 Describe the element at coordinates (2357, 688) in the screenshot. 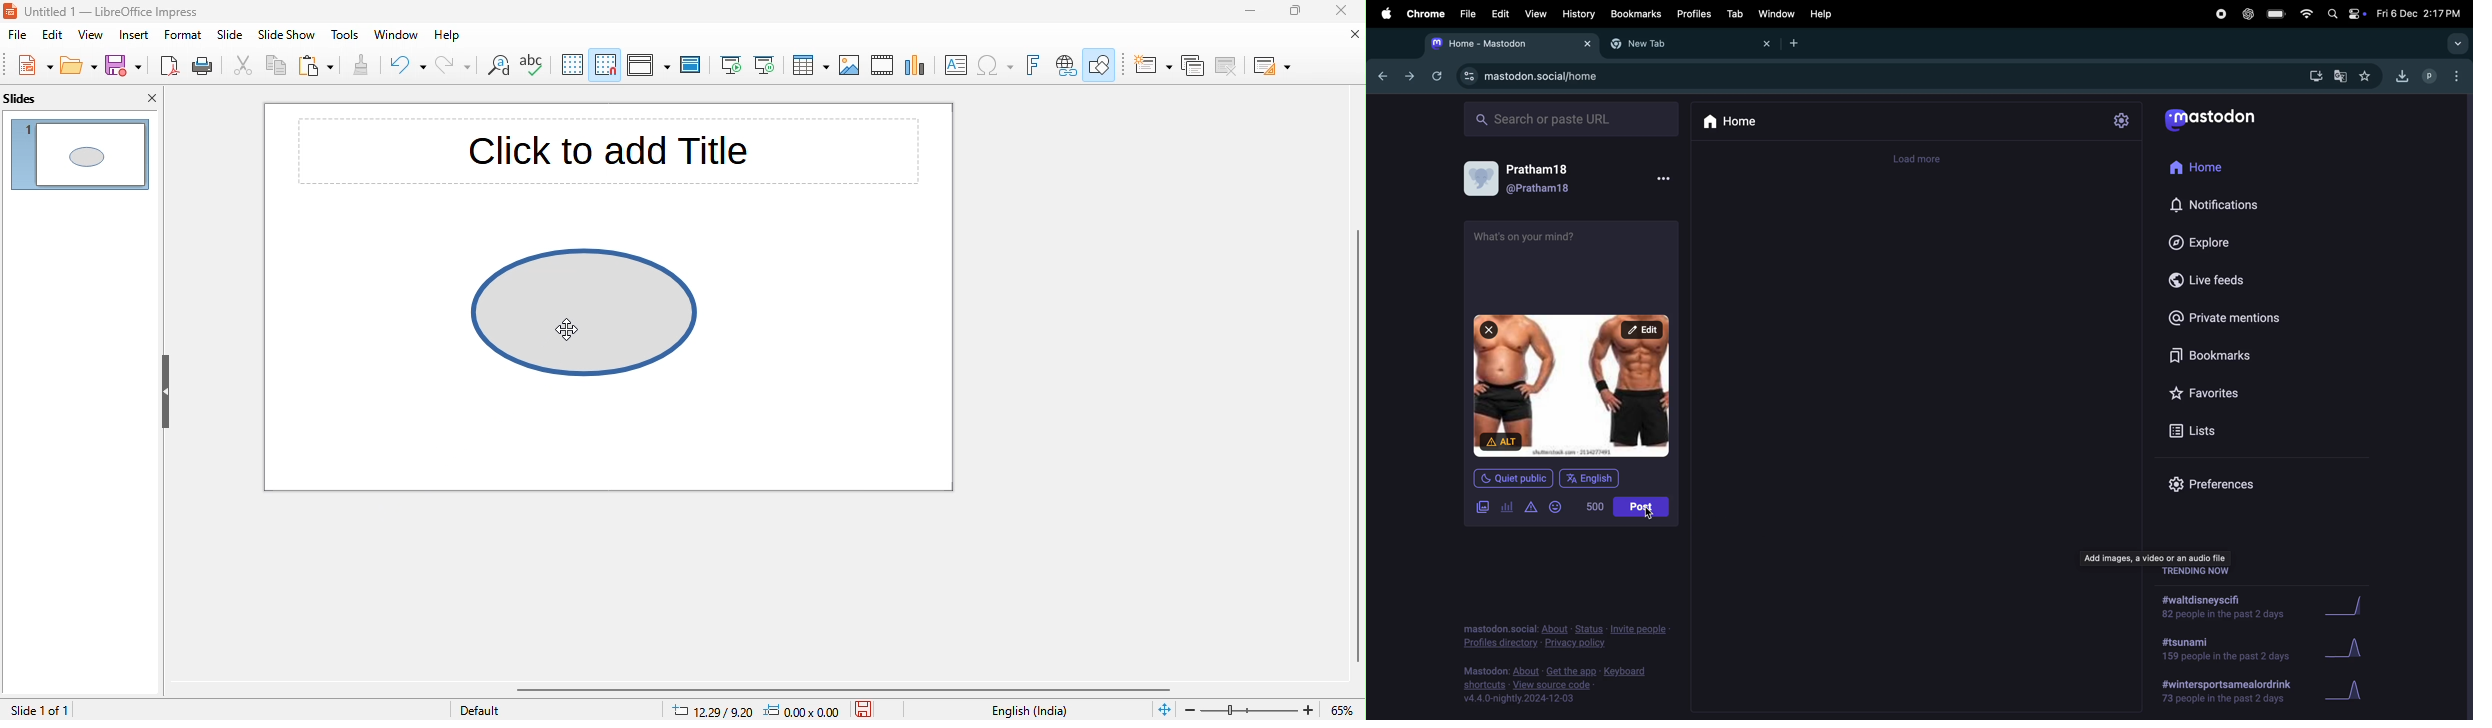

I see `Graph` at that location.